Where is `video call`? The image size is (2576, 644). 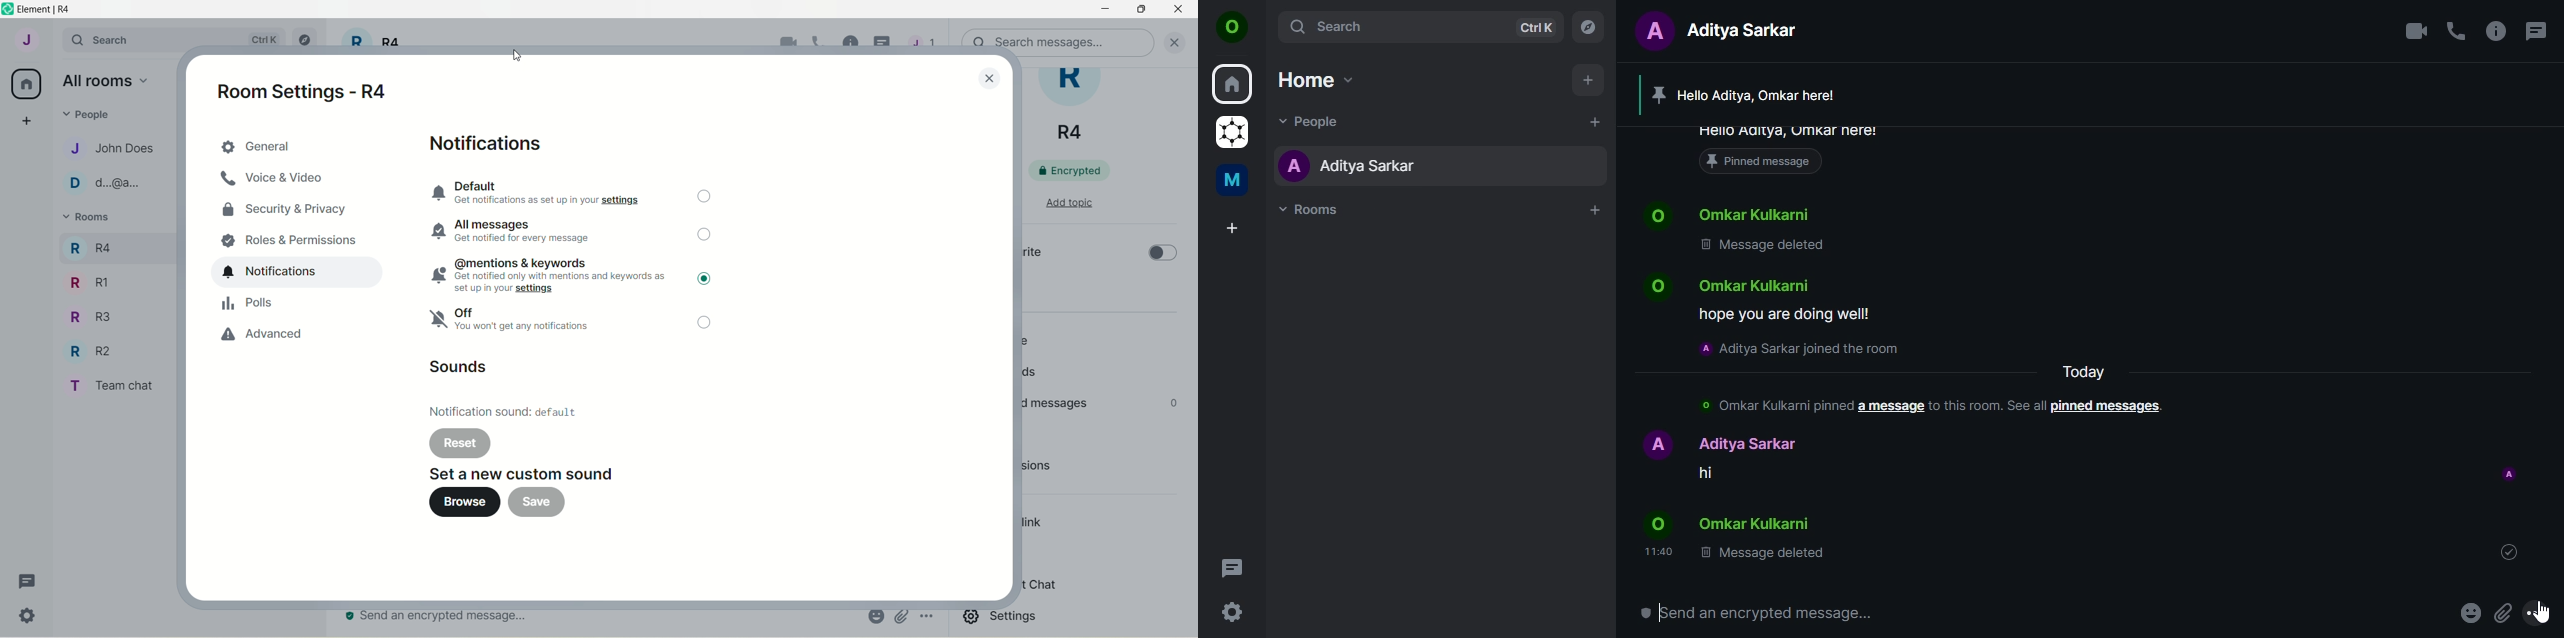 video call is located at coordinates (2415, 31).